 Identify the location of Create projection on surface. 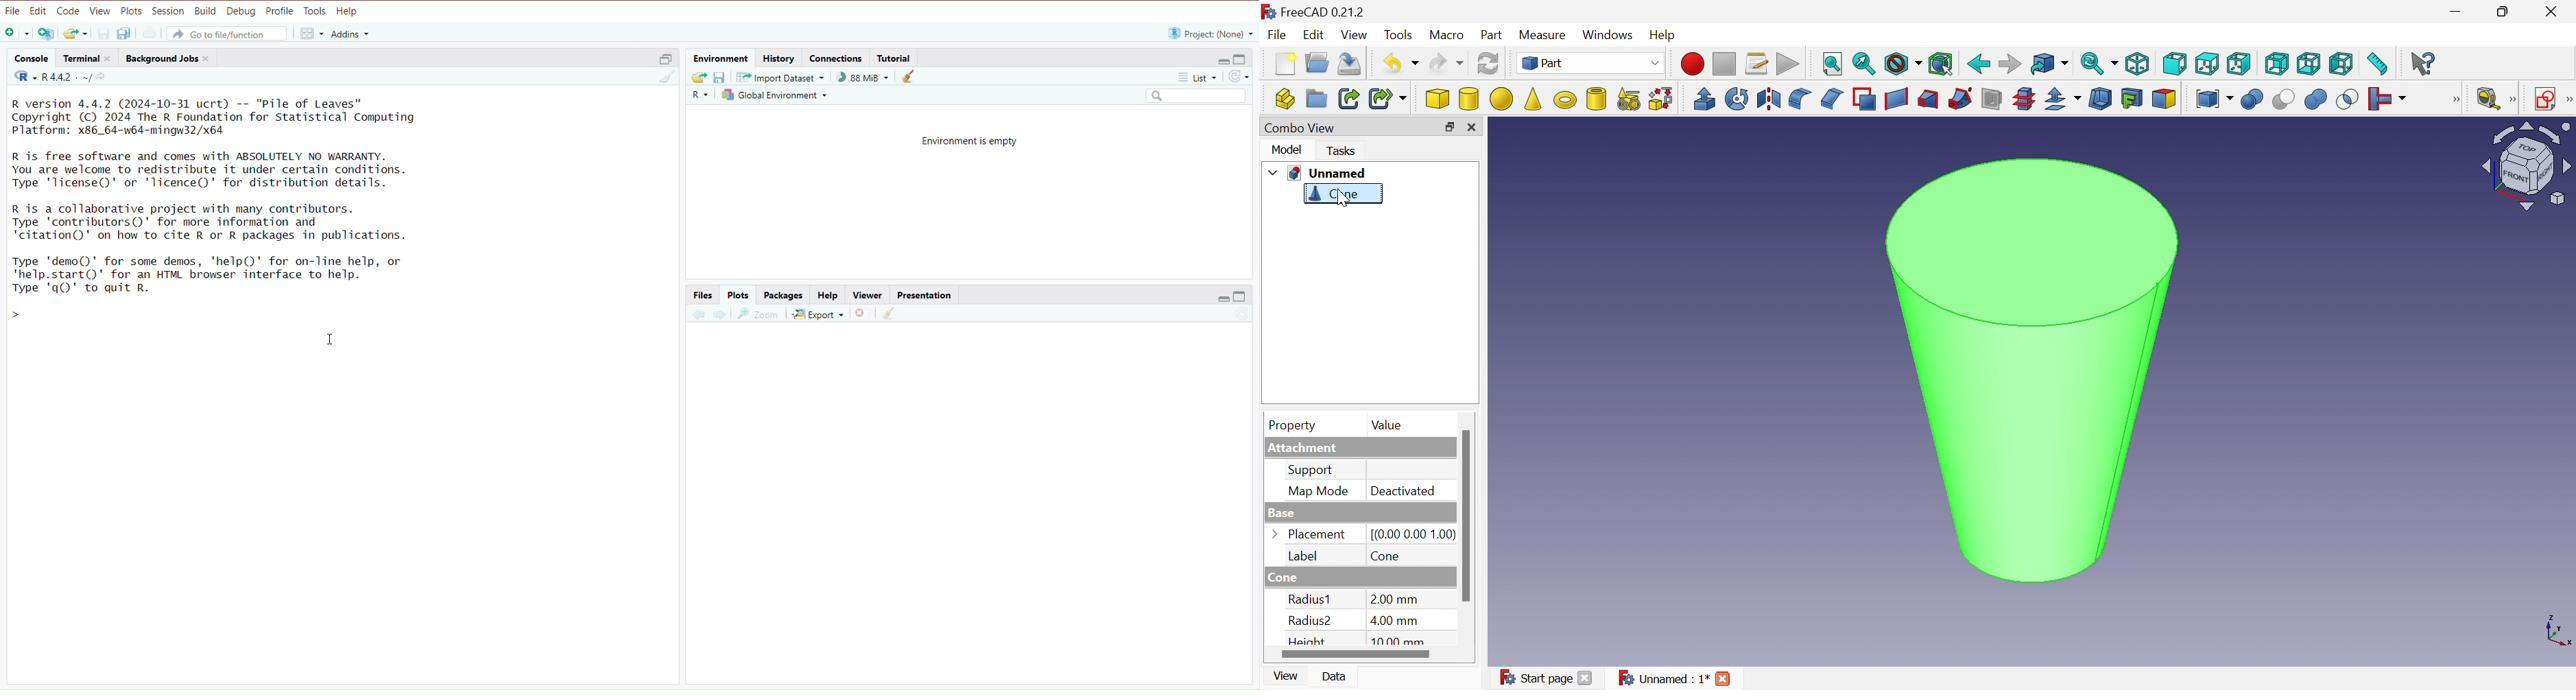
(2133, 99).